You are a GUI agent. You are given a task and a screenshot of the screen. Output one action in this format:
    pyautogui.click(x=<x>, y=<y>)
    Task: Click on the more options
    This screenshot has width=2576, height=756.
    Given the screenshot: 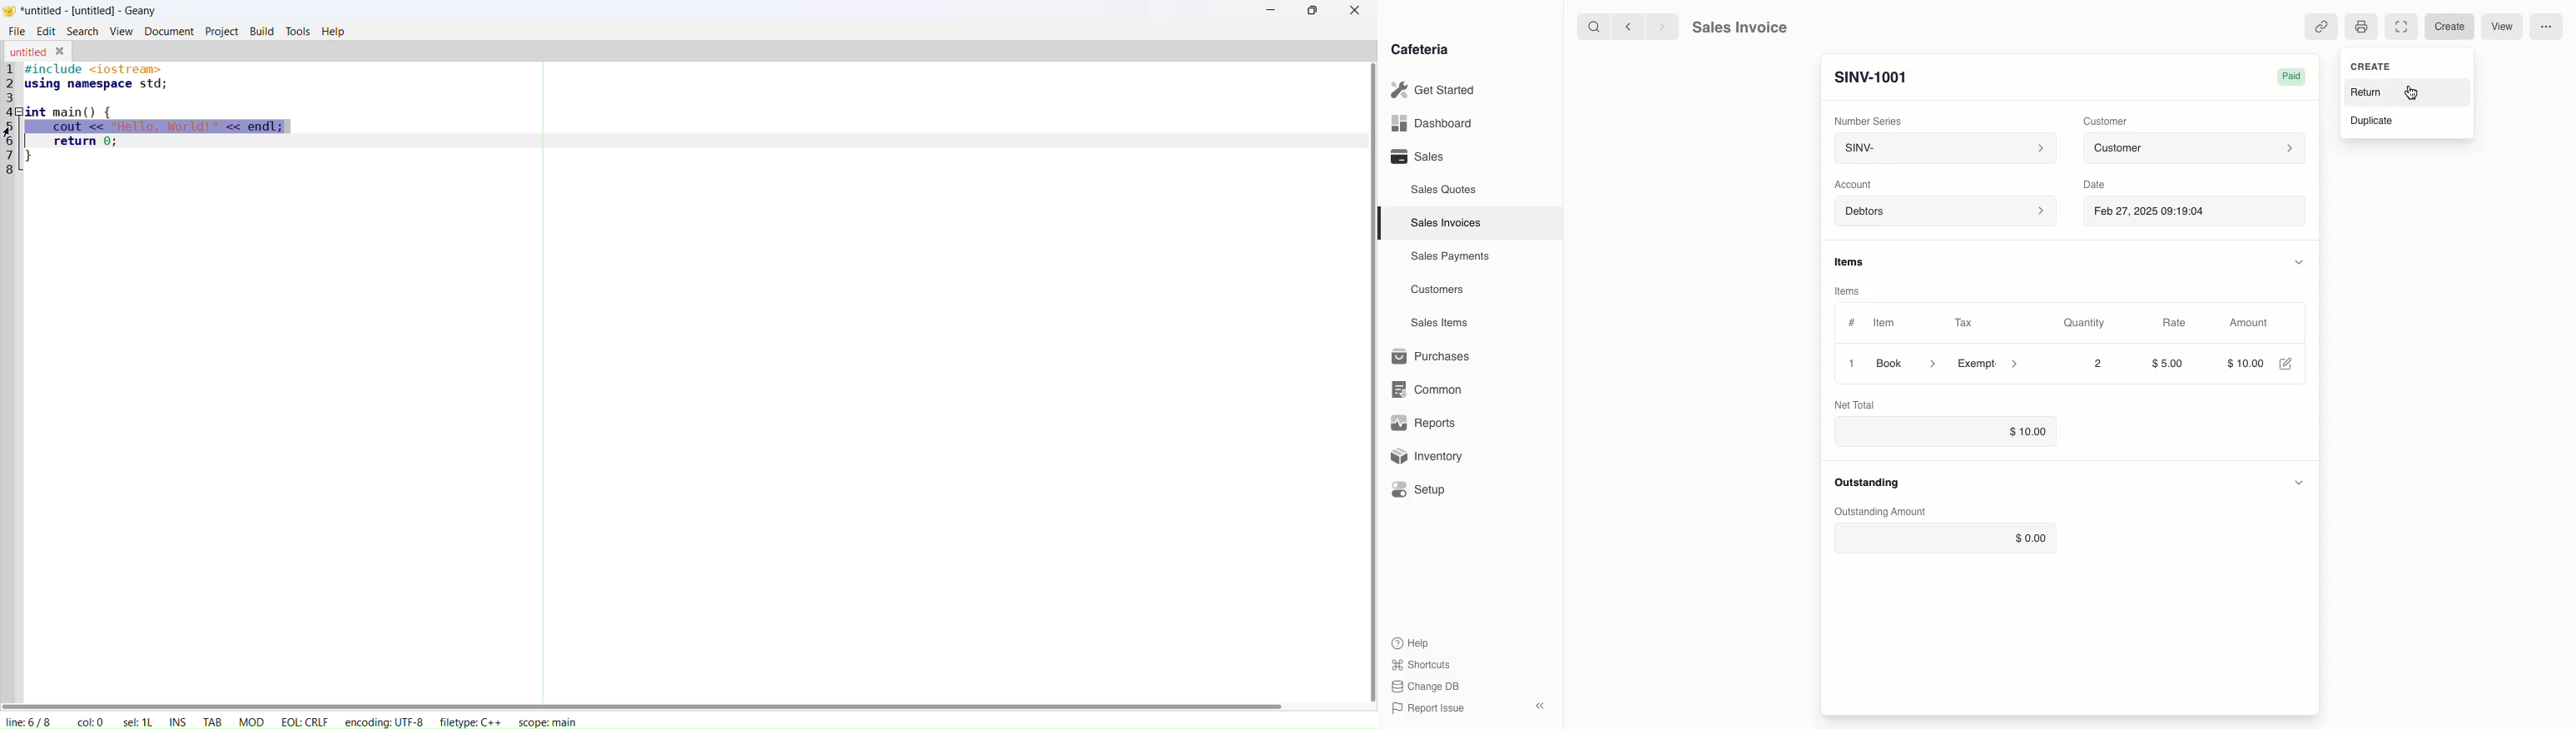 What is the action you would take?
    pyautogui.click(x=2547, y=27)
    